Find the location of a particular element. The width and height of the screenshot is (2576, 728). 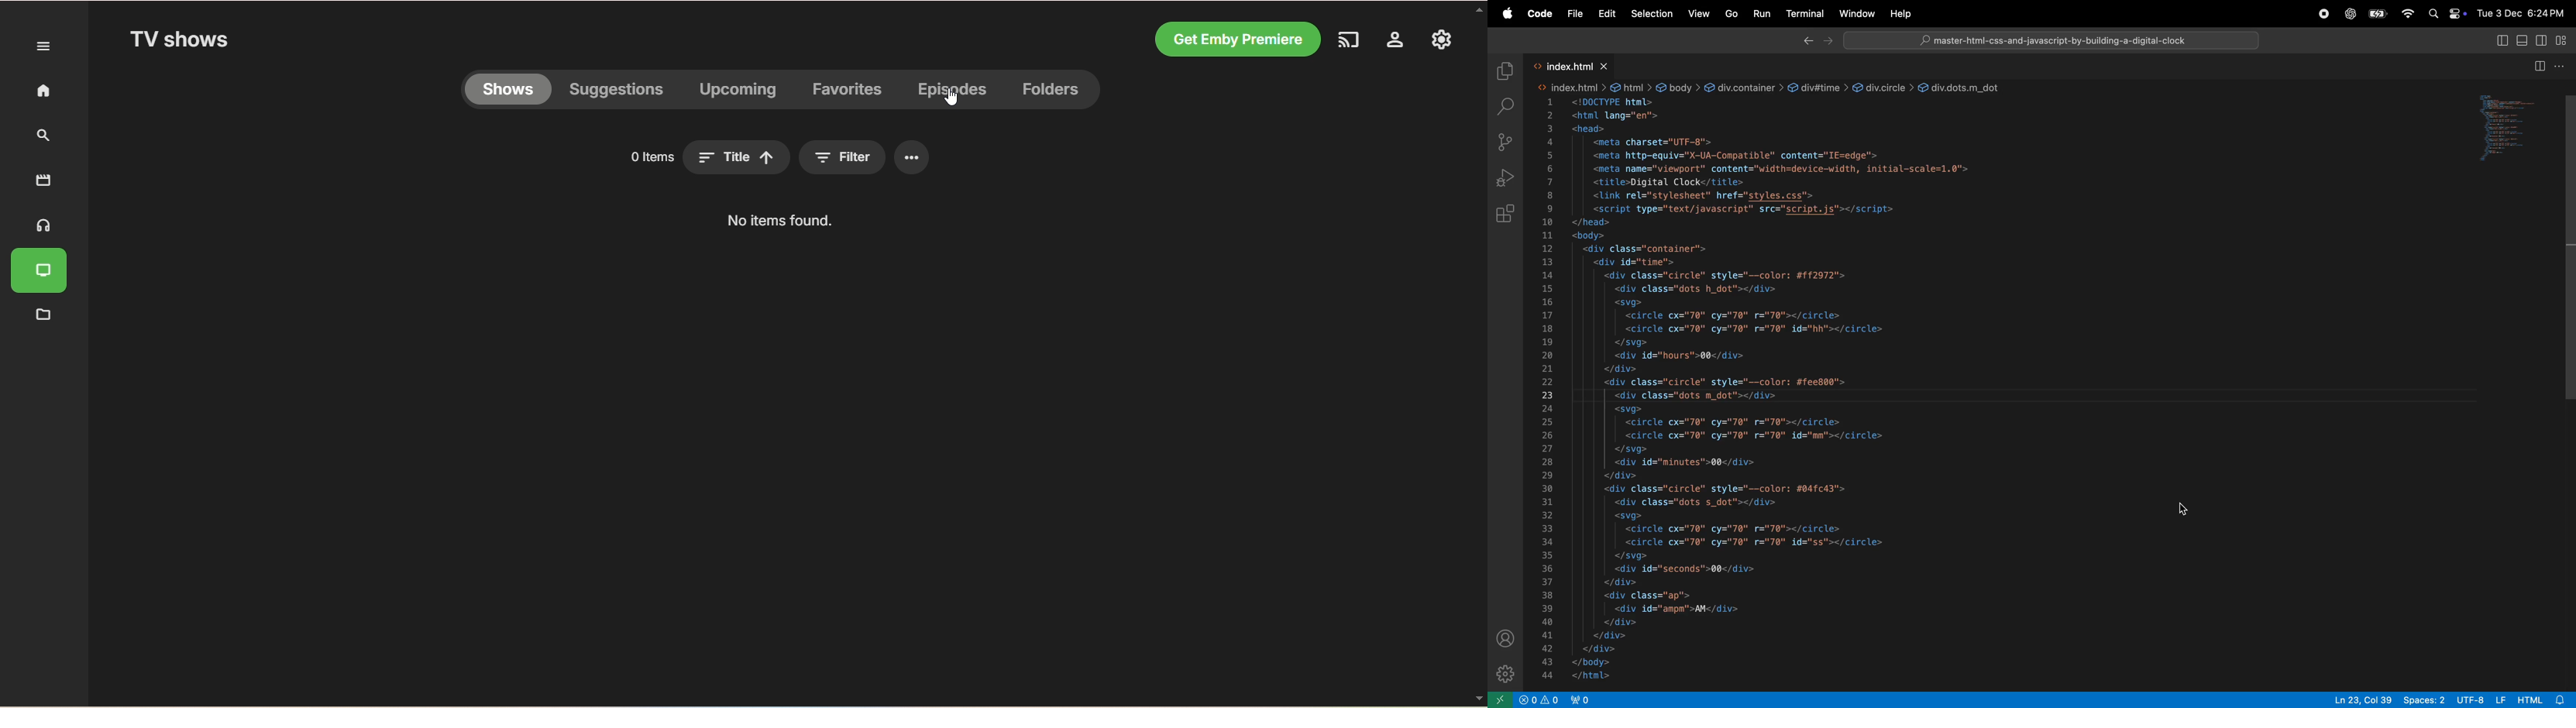

Edit is located at coordinates (1604, 13).